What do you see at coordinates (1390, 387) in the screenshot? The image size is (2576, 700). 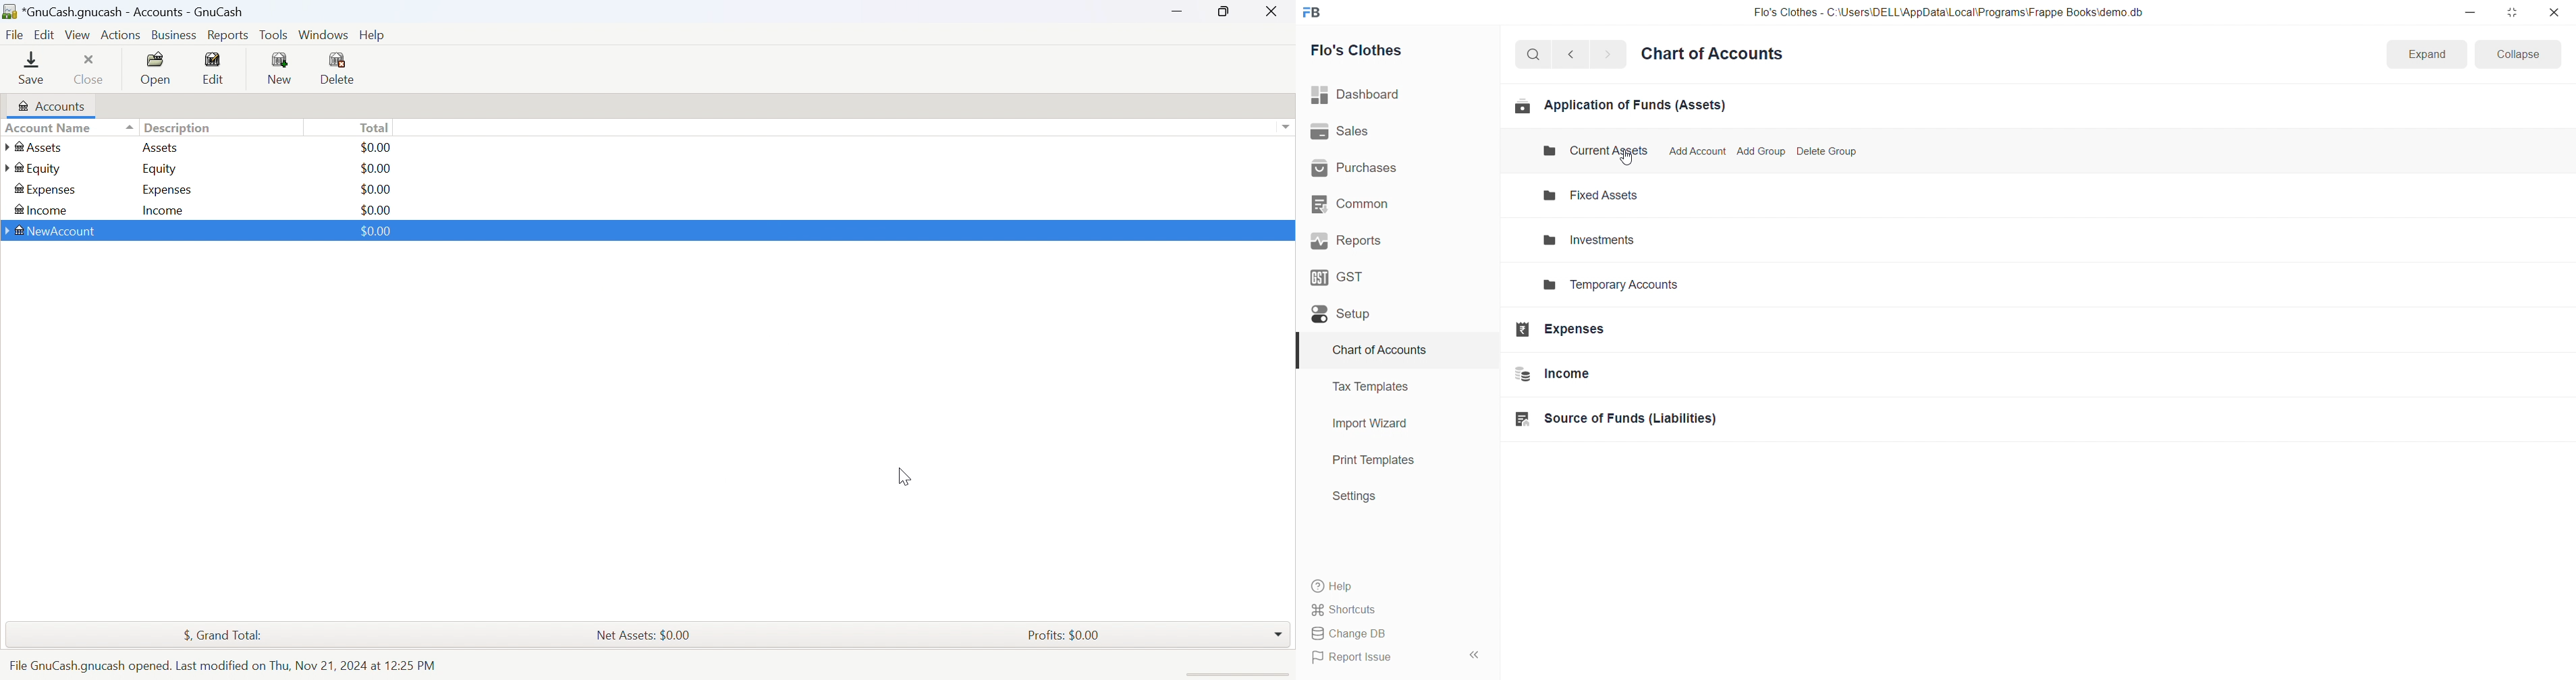 I see `Tax Templates` at bounding box center [1390, 387].